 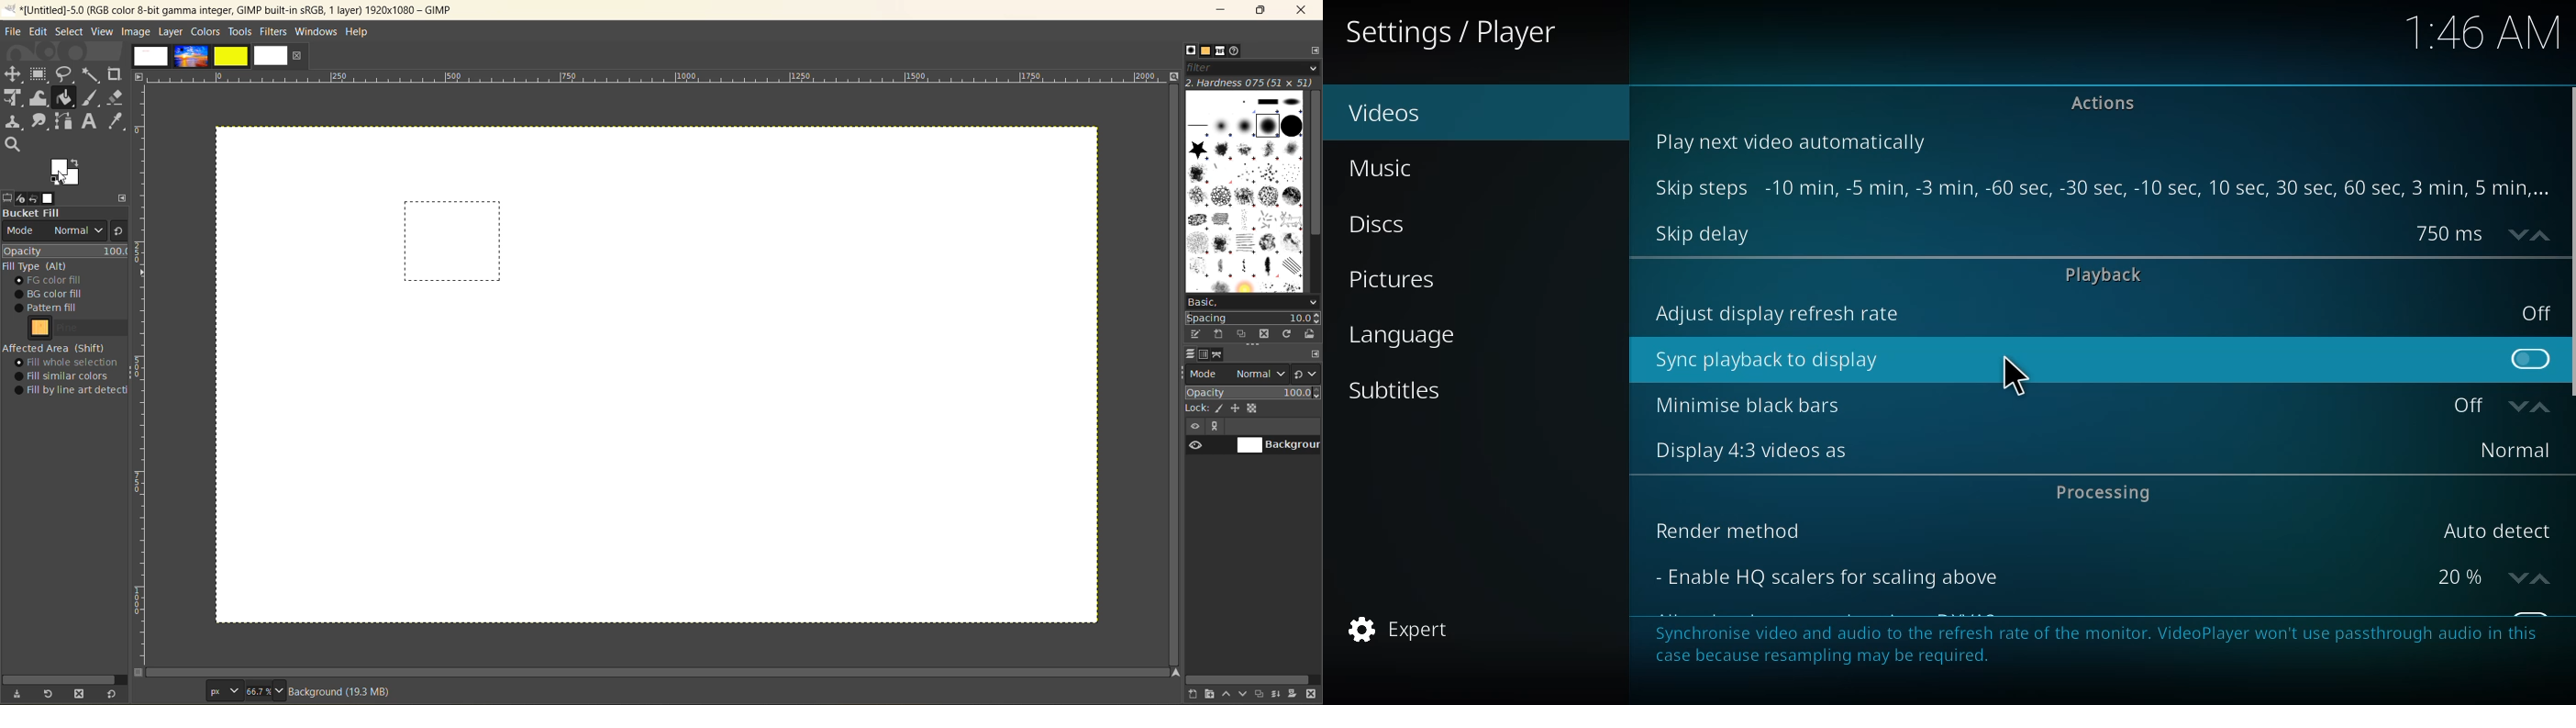 What do you see at coordinates (2111, 103) in the screenshot?
I see `actions` at bounding box center [2111, 103].